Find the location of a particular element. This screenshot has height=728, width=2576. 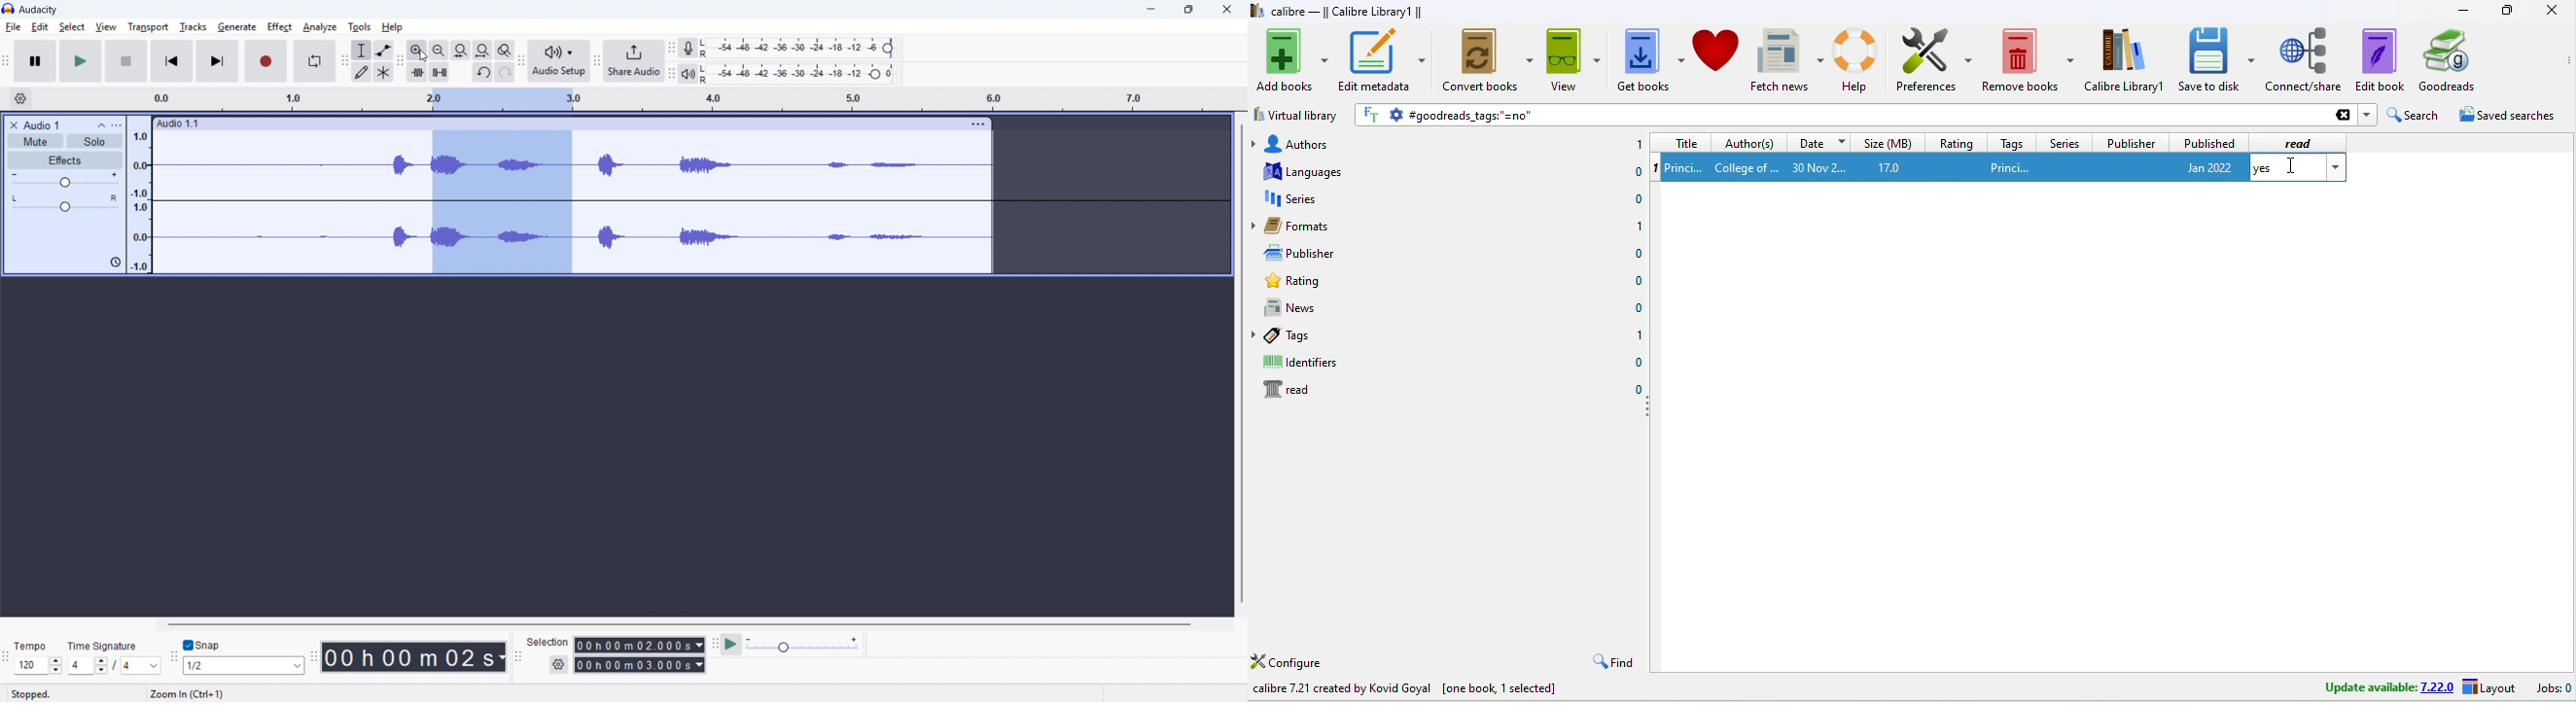

help is located at coordinates (1857, 61).